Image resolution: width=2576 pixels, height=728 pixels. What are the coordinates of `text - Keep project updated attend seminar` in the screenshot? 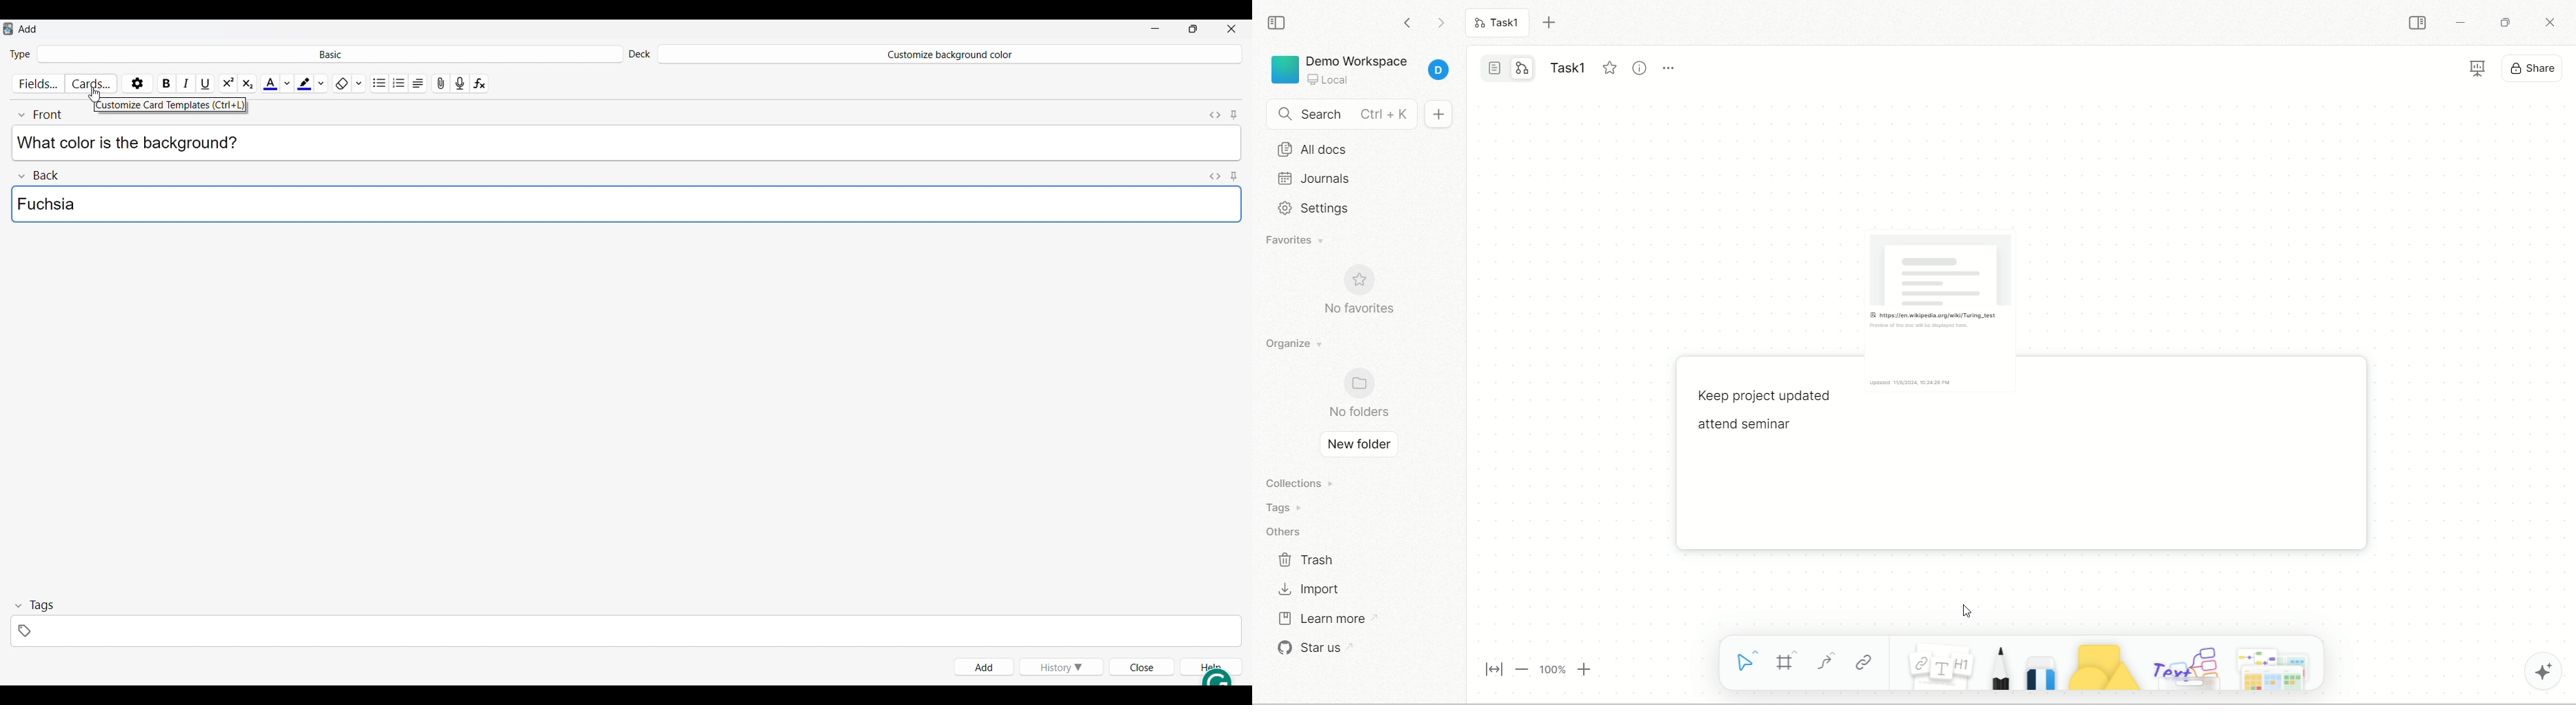 It's located at (1766, 418).